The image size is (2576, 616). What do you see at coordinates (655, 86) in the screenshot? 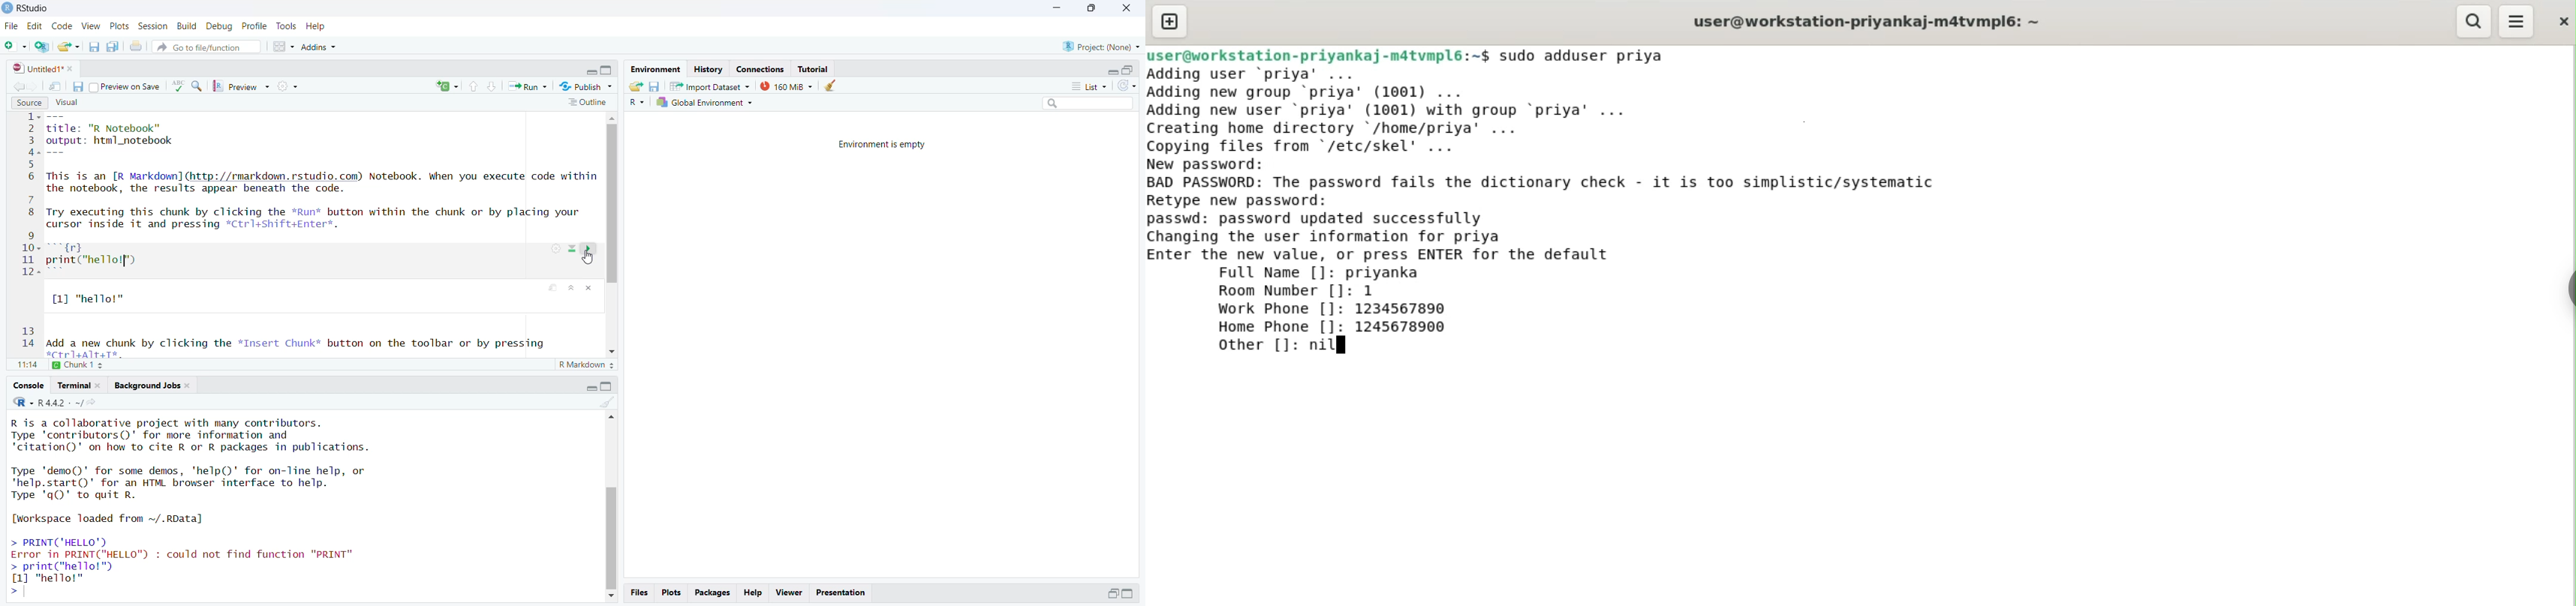
I see `save workspace` at bounding box center [655, 86].